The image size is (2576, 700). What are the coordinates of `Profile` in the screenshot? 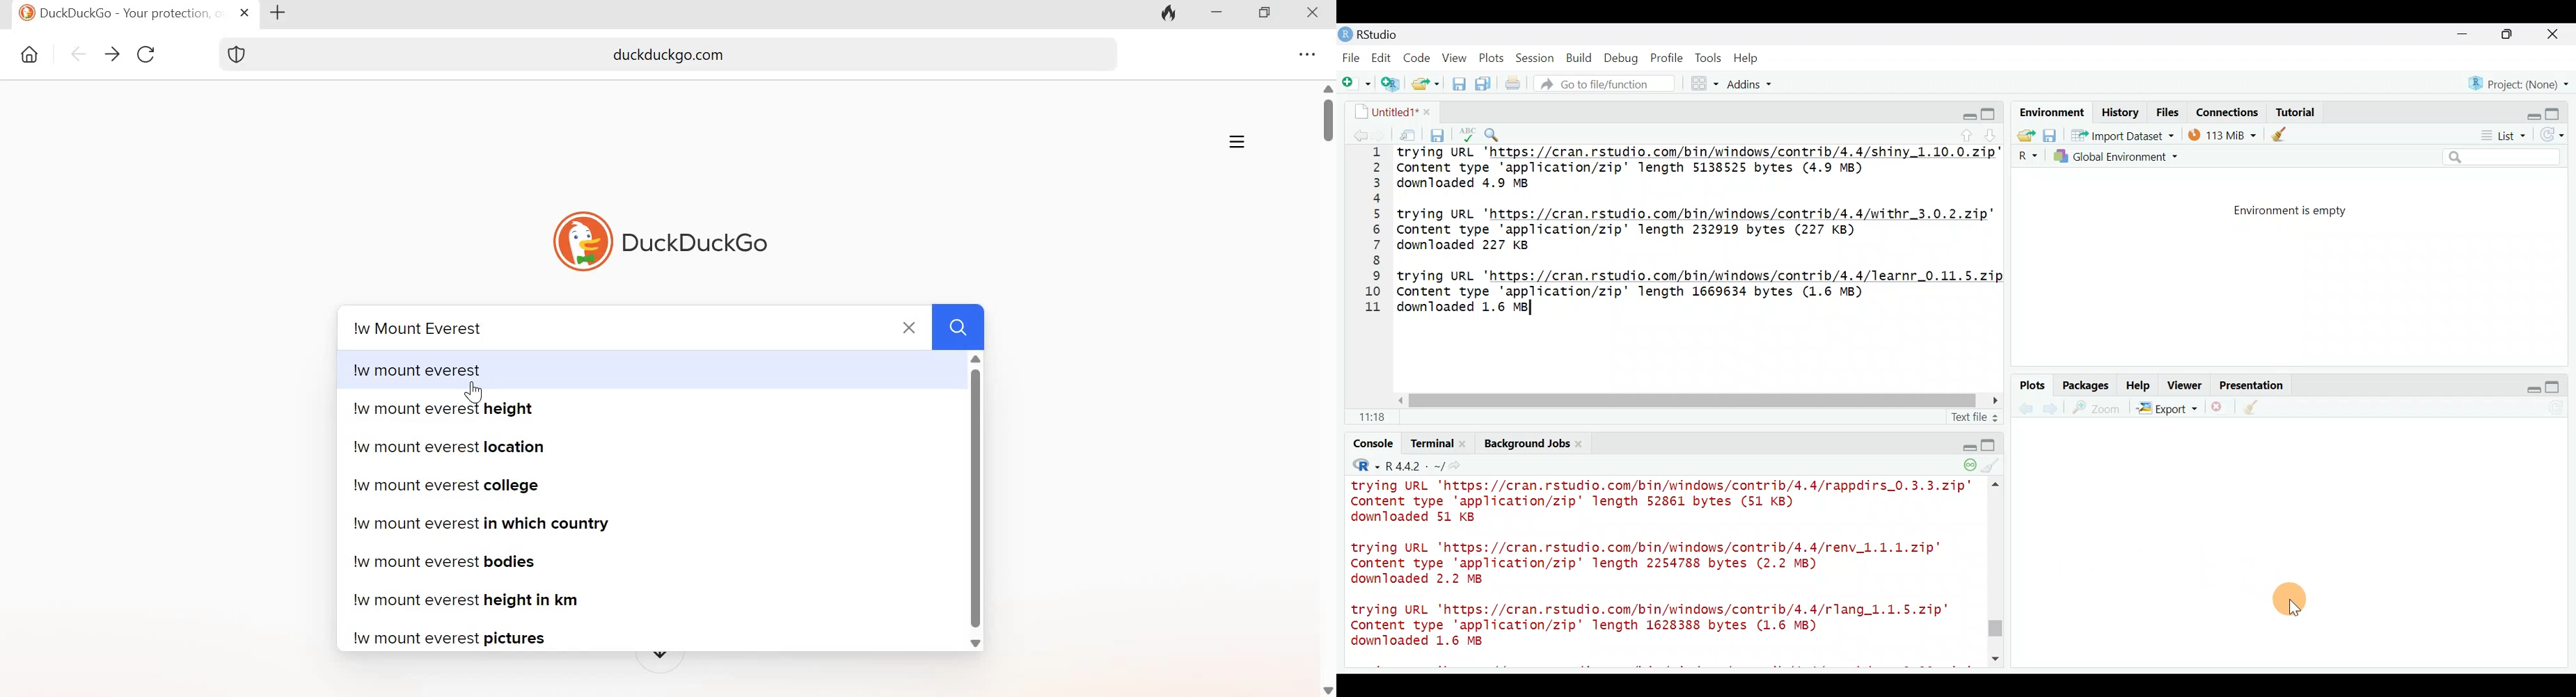 It's located at (1666, 57).